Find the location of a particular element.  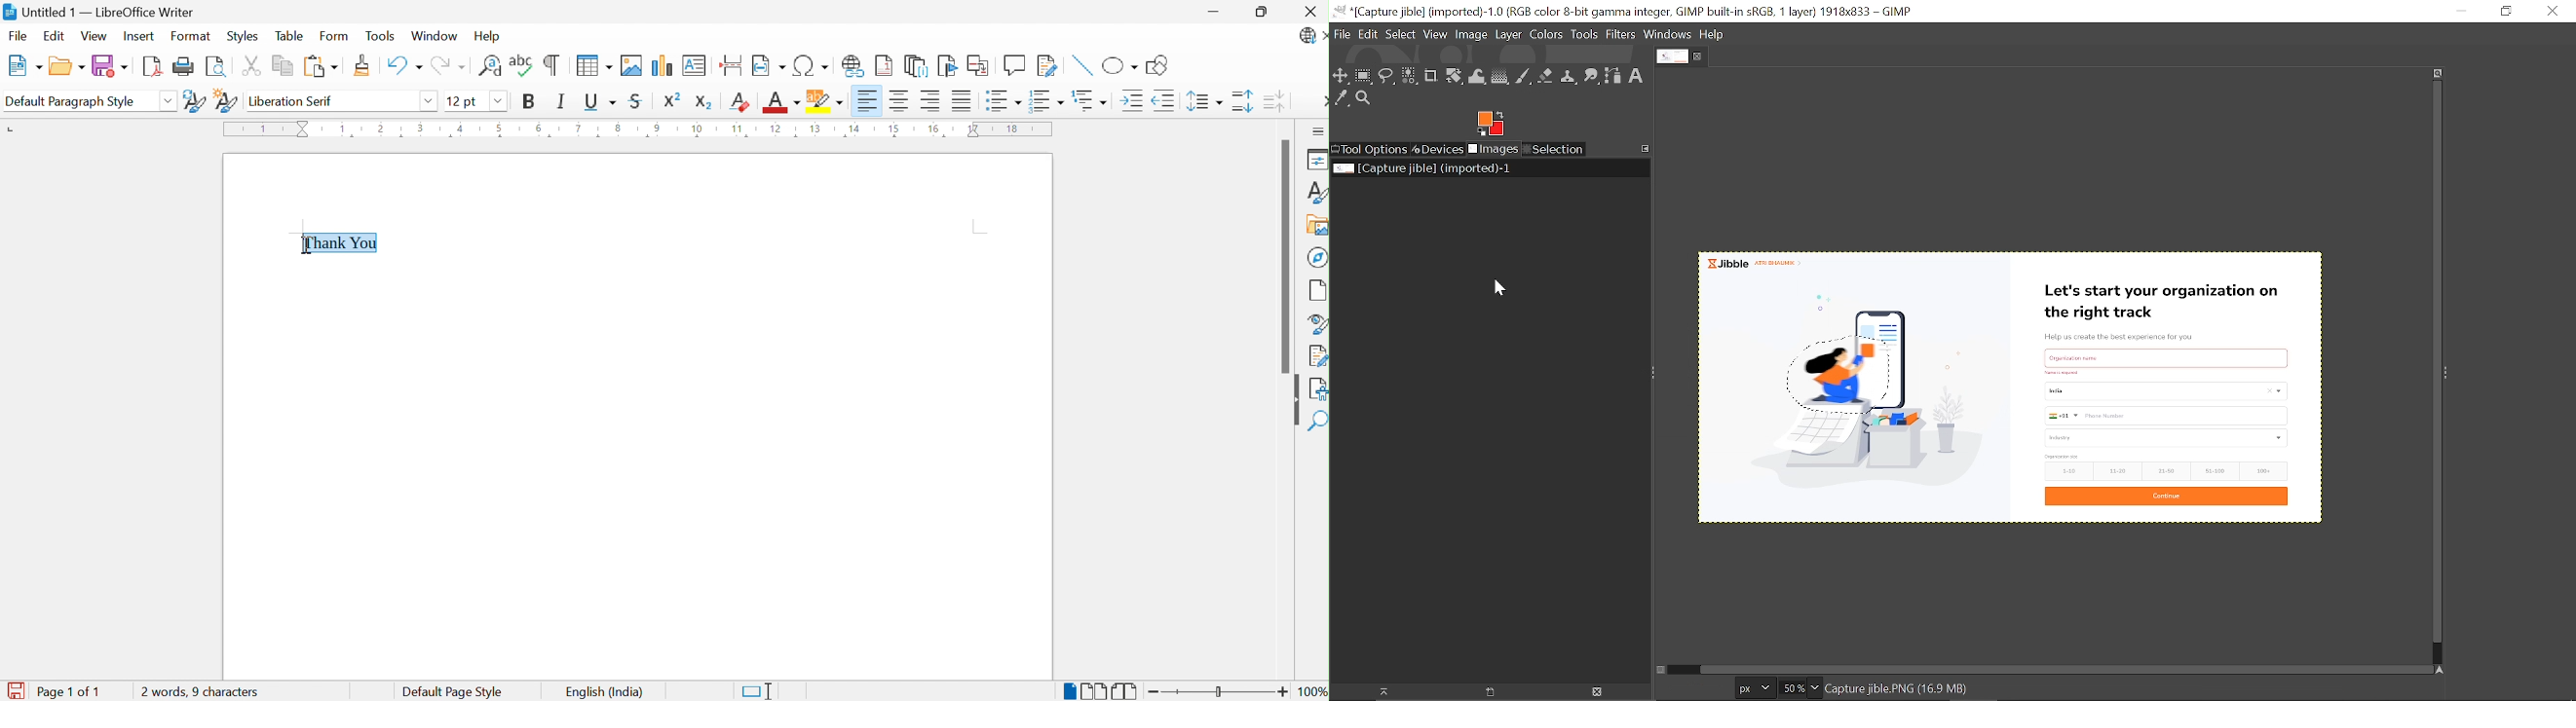

Copy is located at coordinates (280, 65).